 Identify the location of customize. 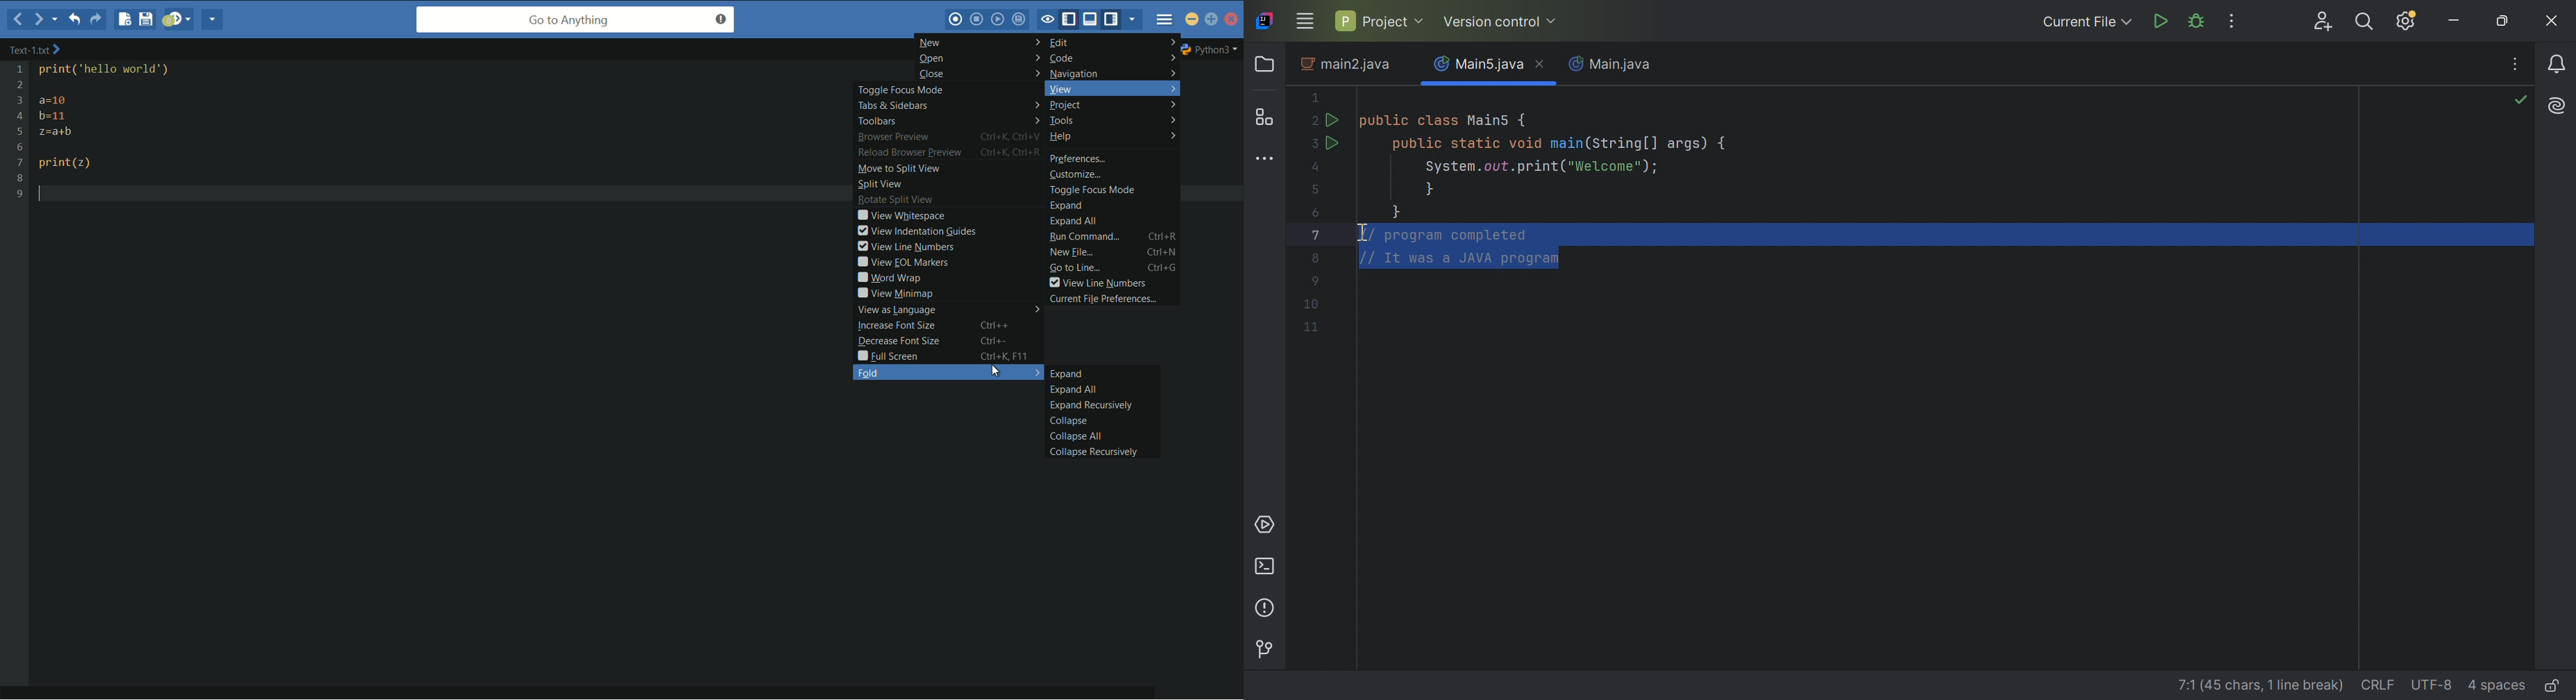
(1077, 174).